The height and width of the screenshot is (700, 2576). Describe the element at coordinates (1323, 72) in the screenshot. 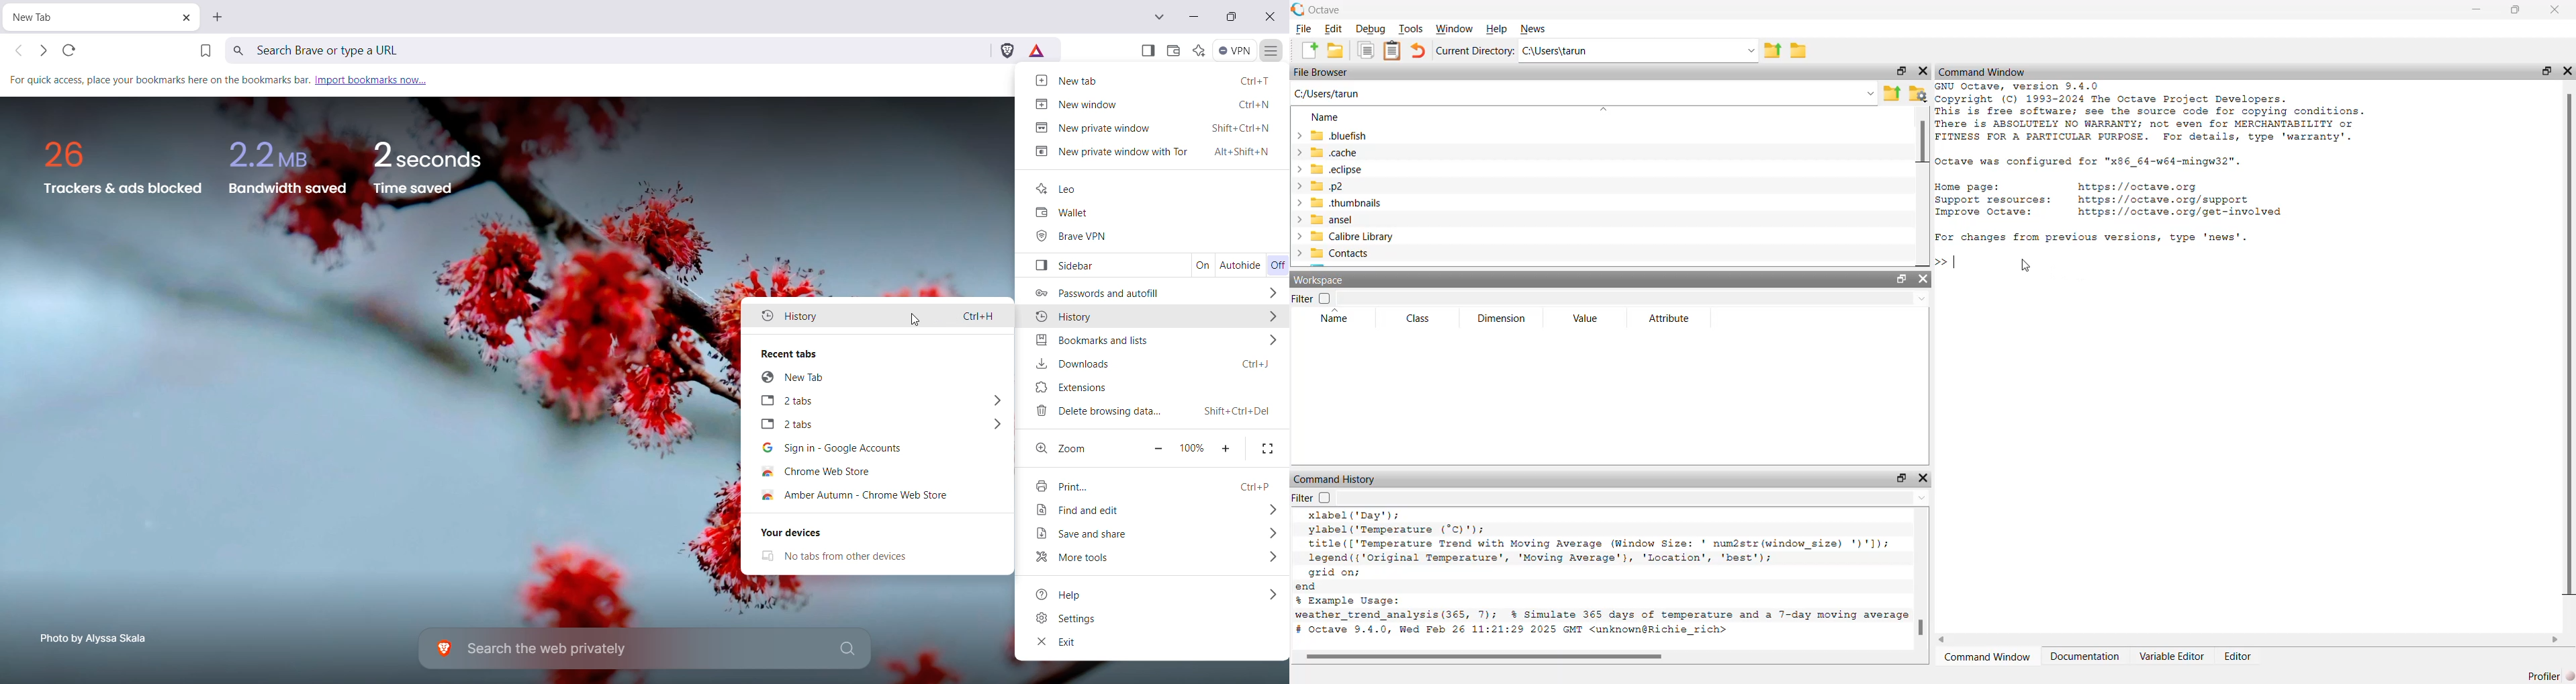

I see `File Browser` at that location.